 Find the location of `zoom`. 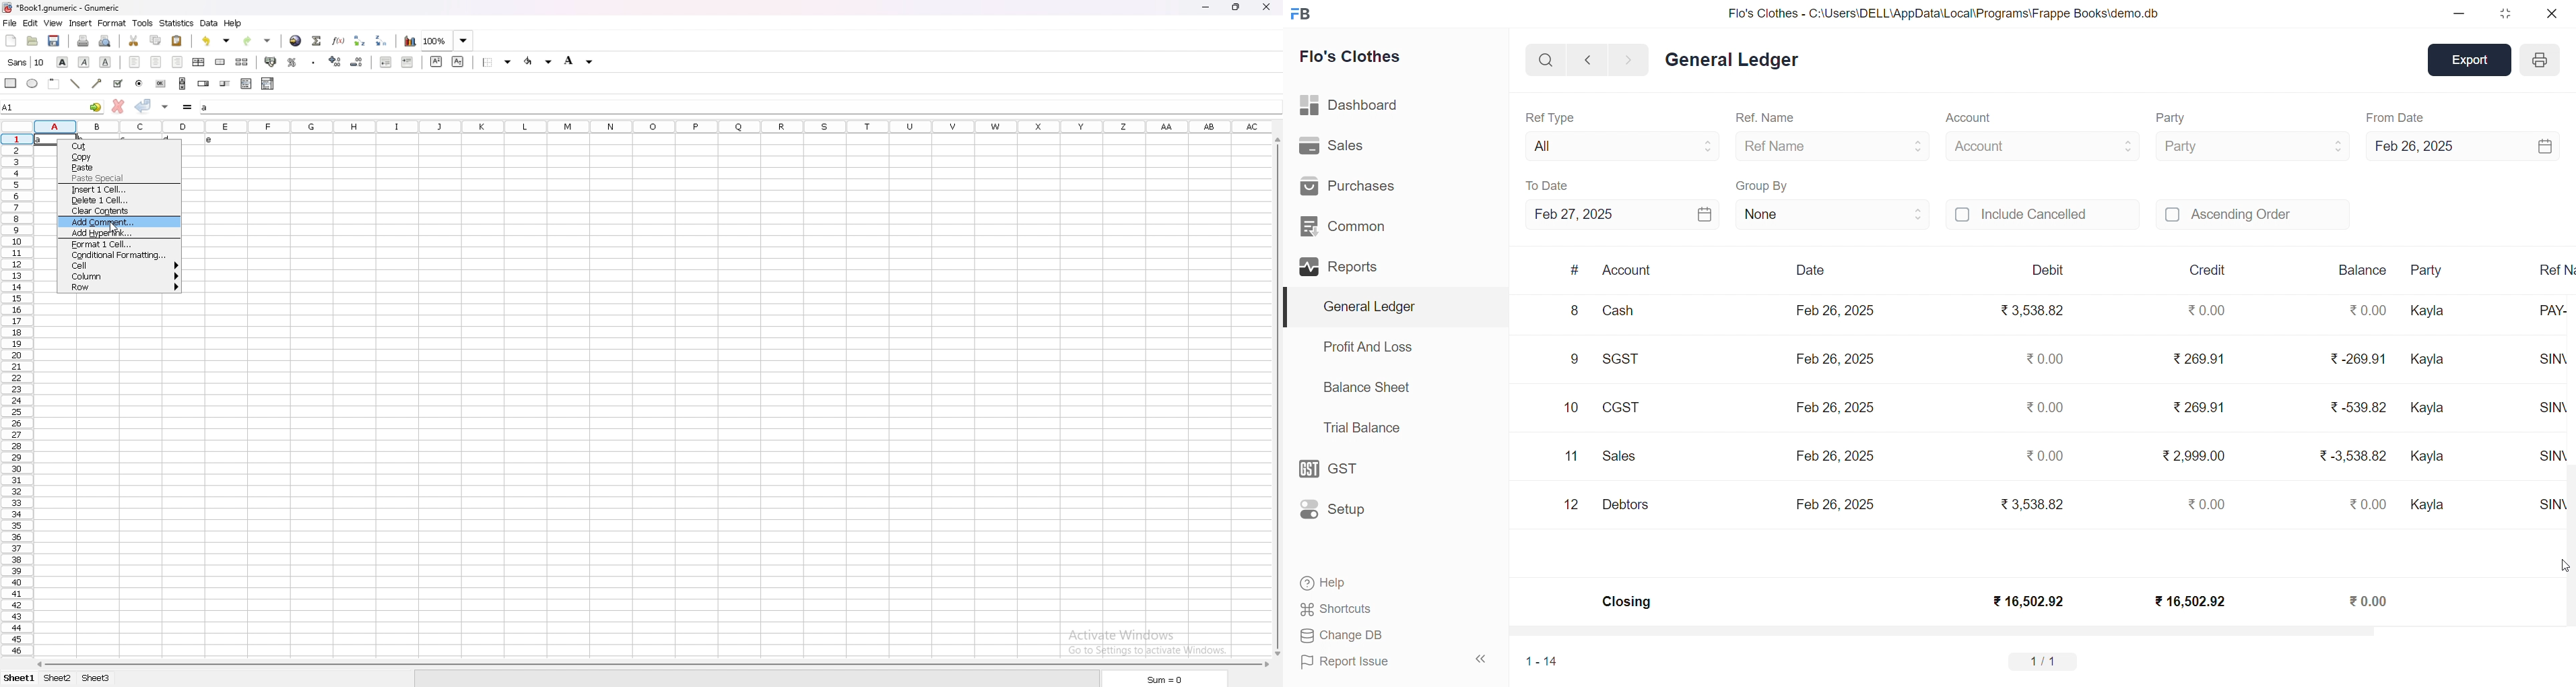

zoom is located at coordinates (448, 41).